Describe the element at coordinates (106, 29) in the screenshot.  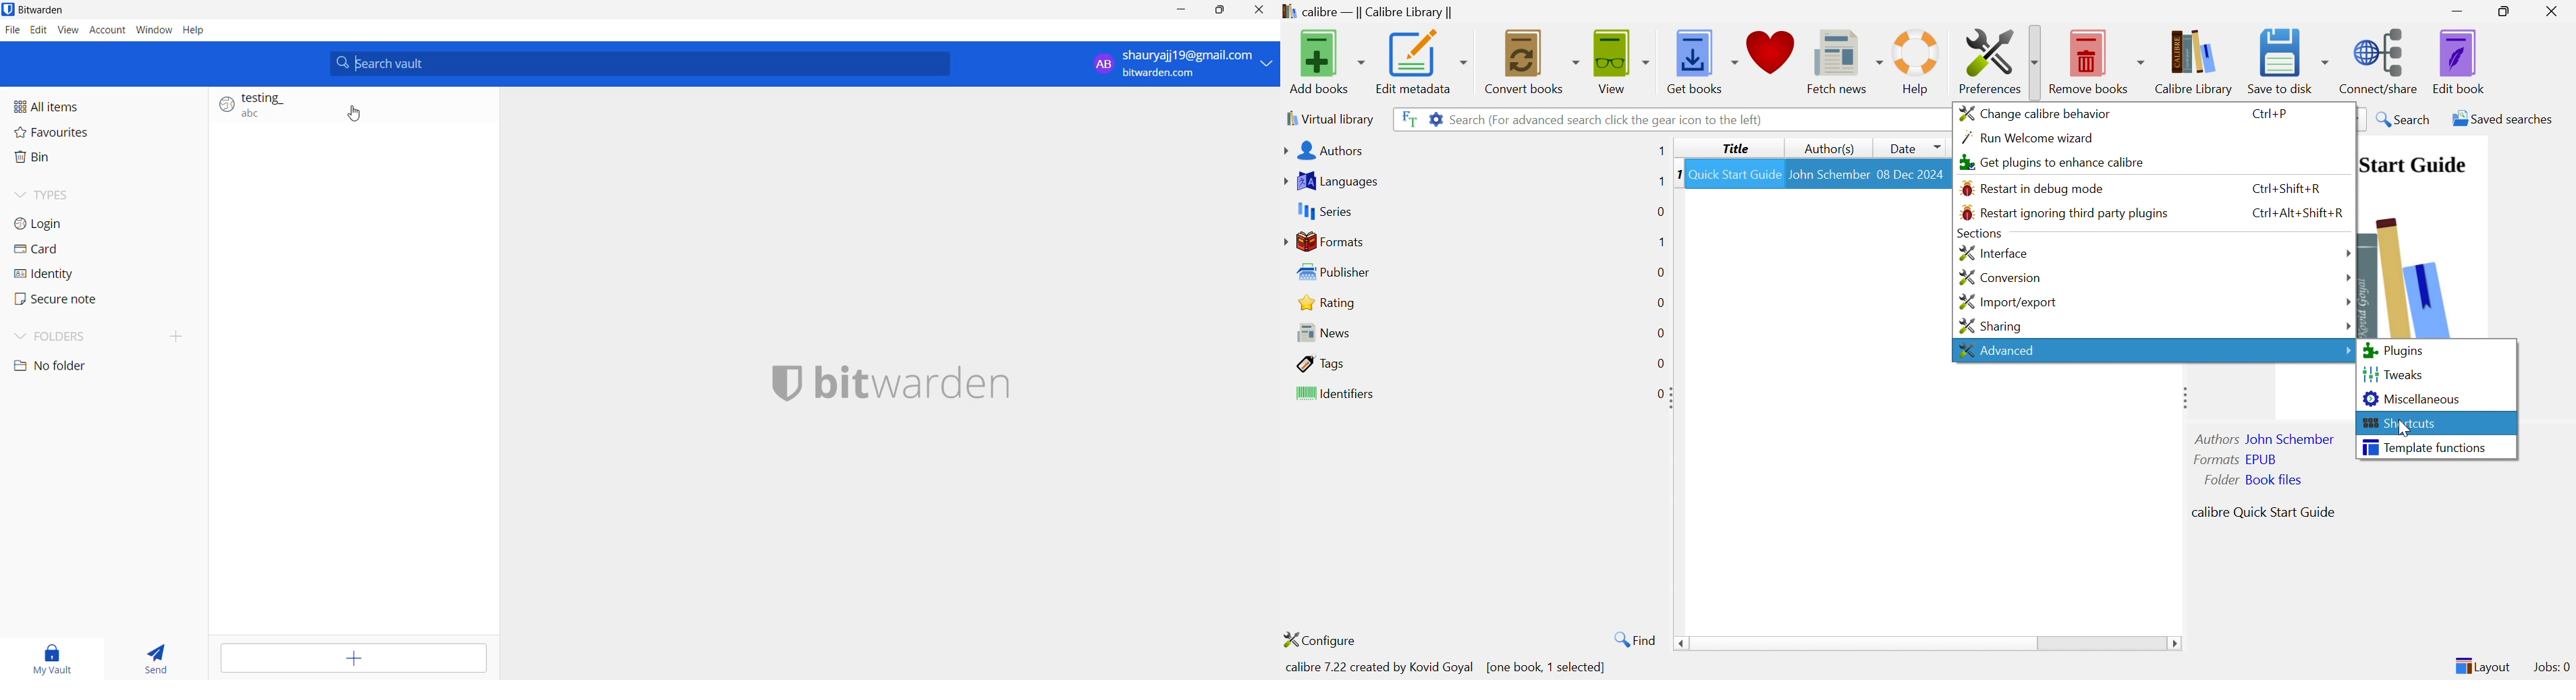
I see `Account` at that location.